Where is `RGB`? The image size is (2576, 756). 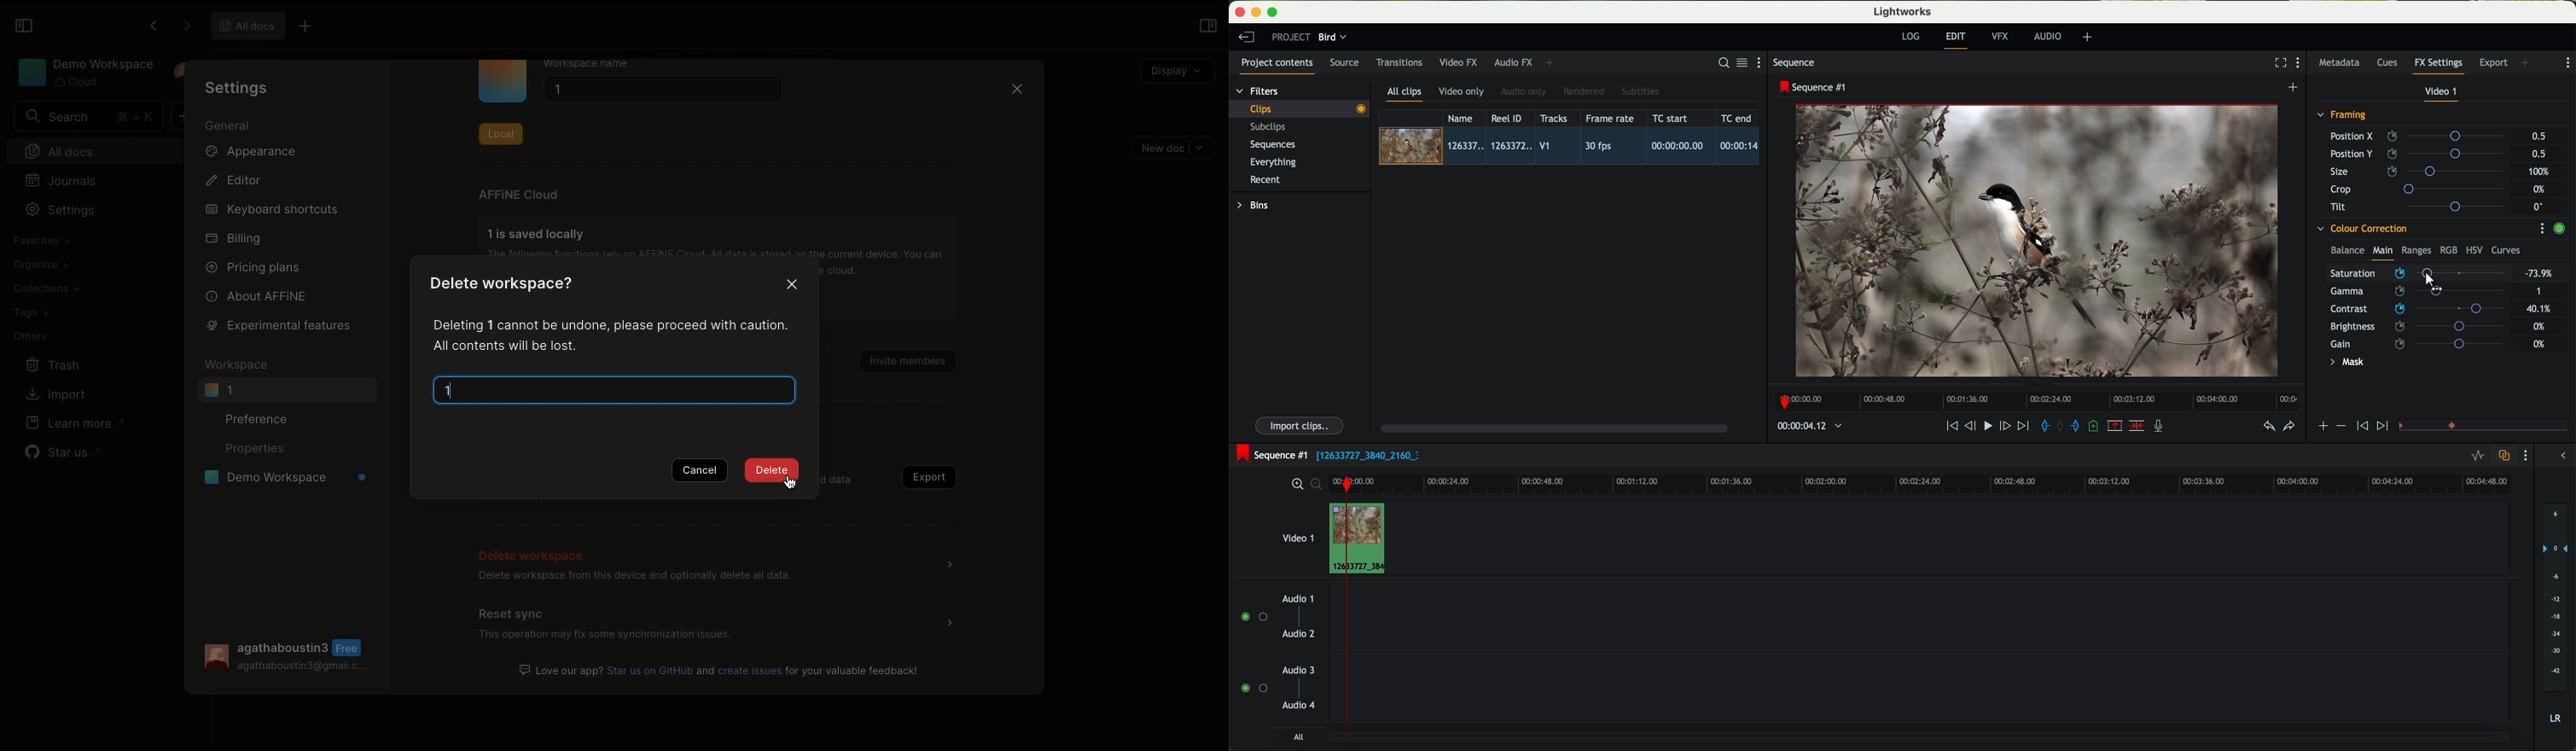 RGB is located at coordinates (2448, 249).